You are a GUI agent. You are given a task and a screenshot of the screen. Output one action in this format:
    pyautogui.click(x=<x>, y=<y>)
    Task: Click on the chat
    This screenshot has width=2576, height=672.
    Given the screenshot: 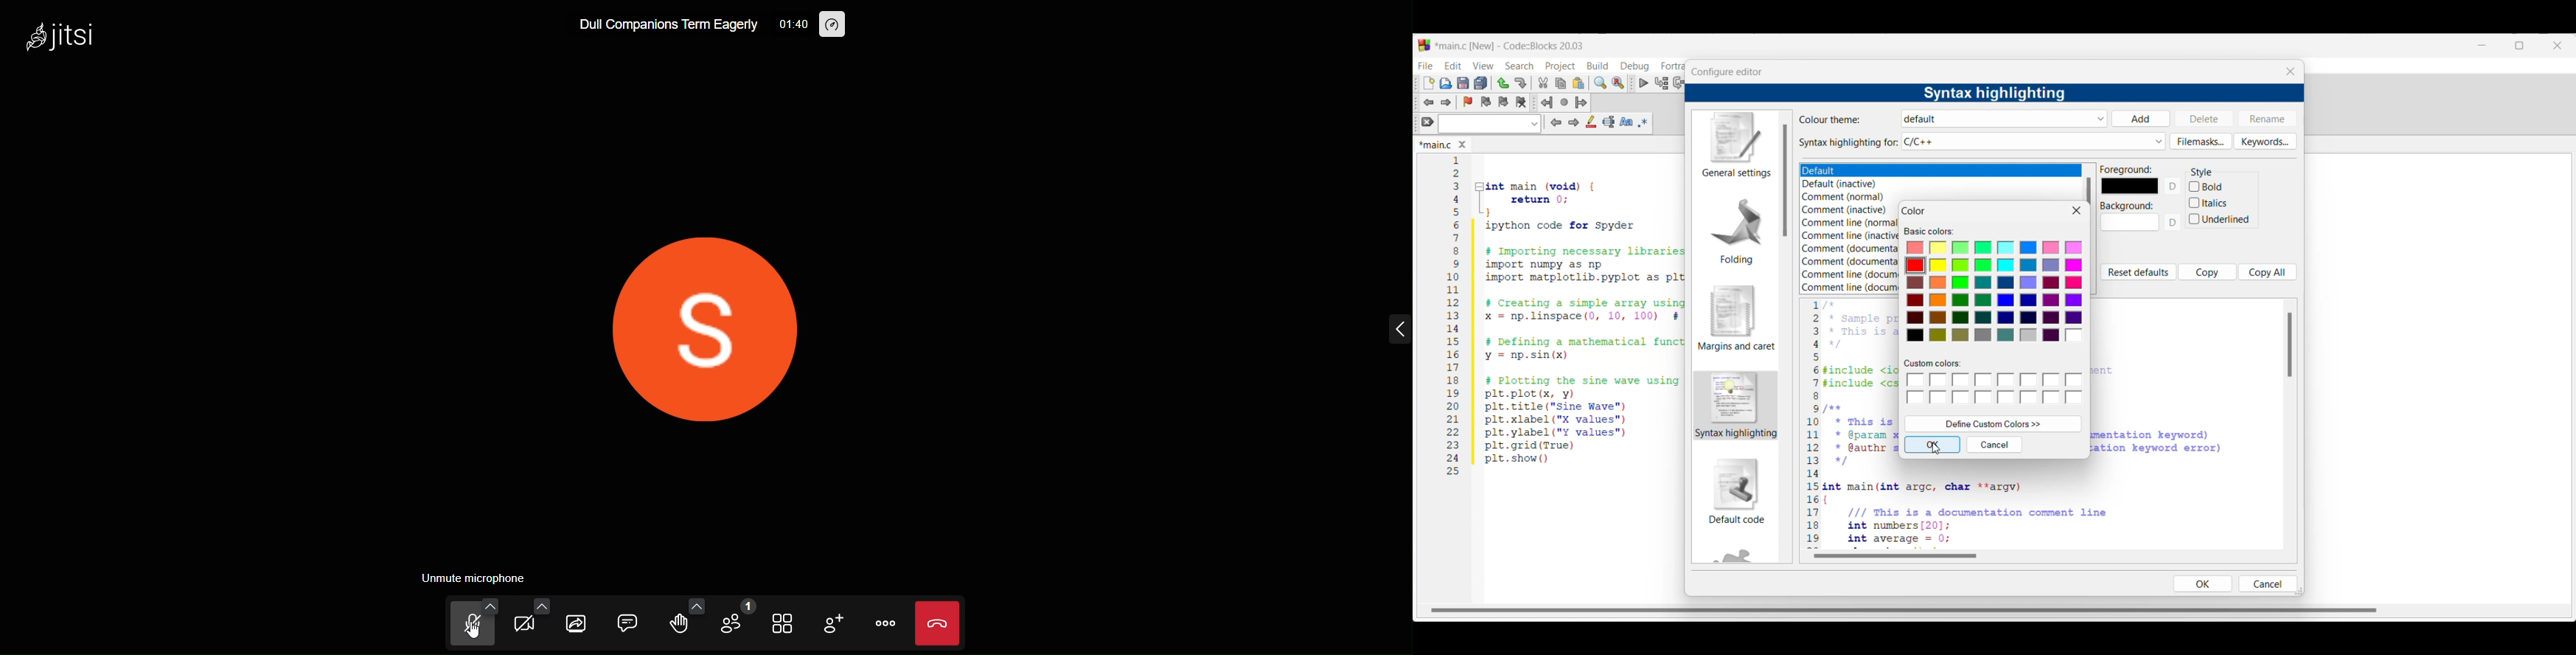 What is the action you would take?
    pyautogui.click(x=626, y=621)
    